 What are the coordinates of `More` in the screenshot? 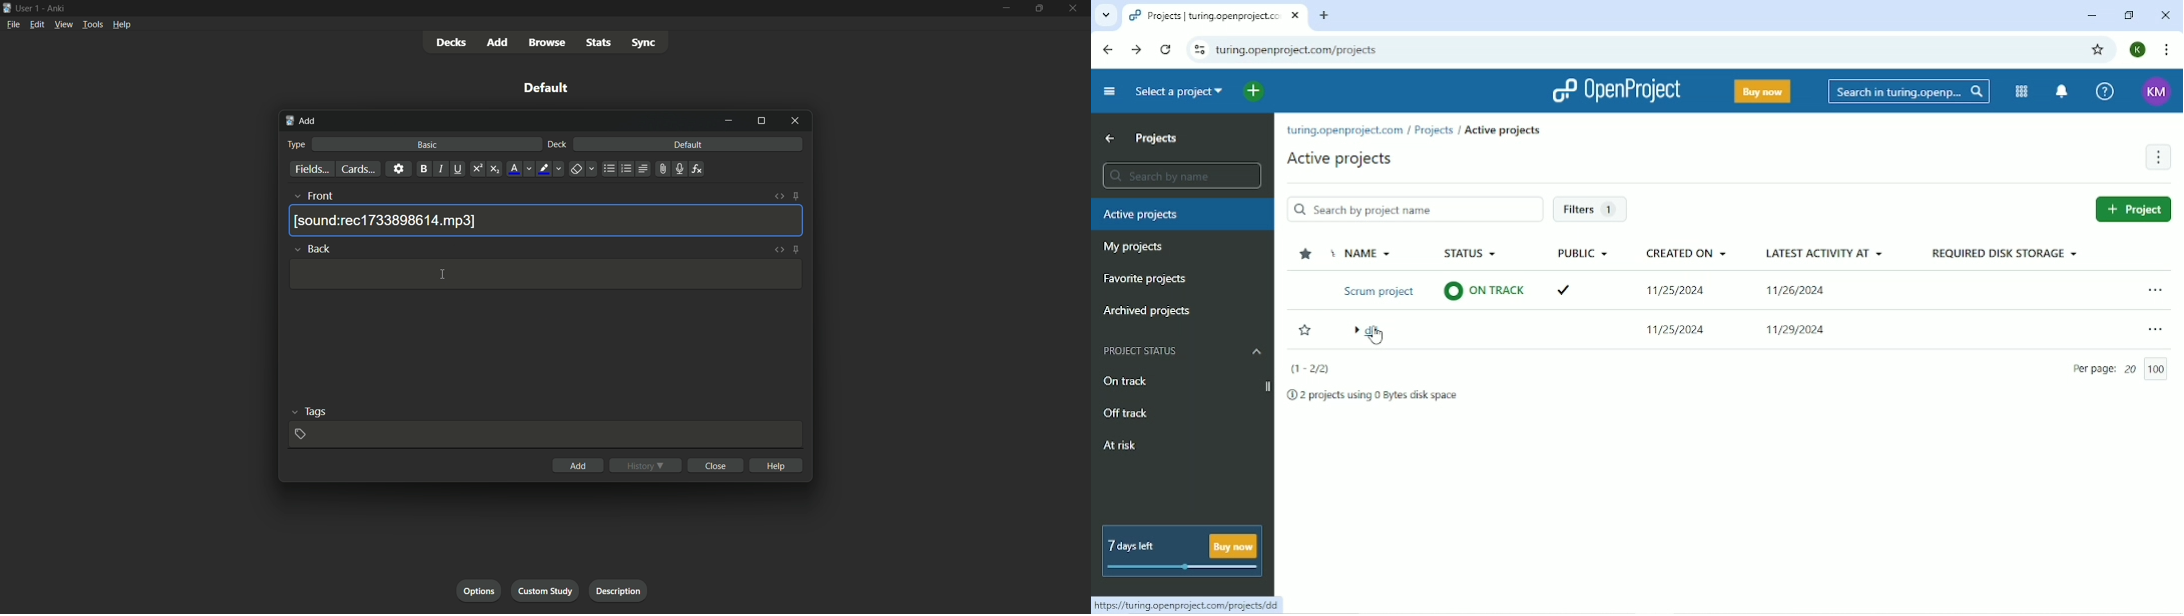 It's located at (2158, 158).